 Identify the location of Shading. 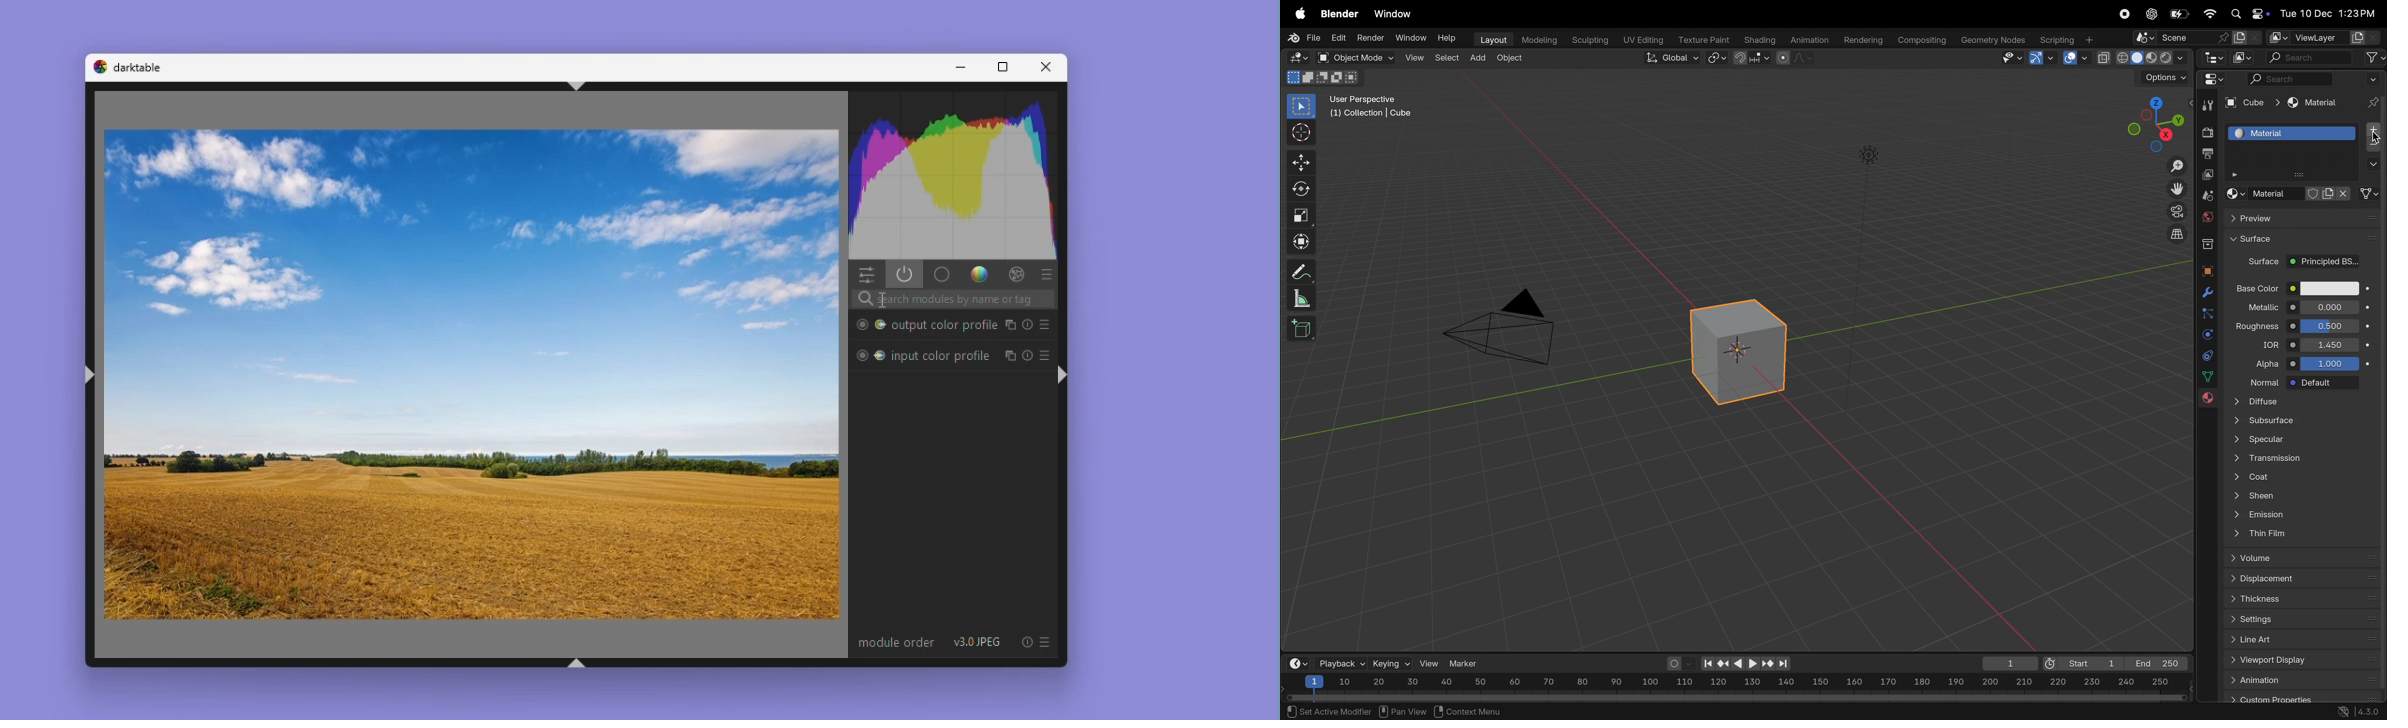
(1760, 40).